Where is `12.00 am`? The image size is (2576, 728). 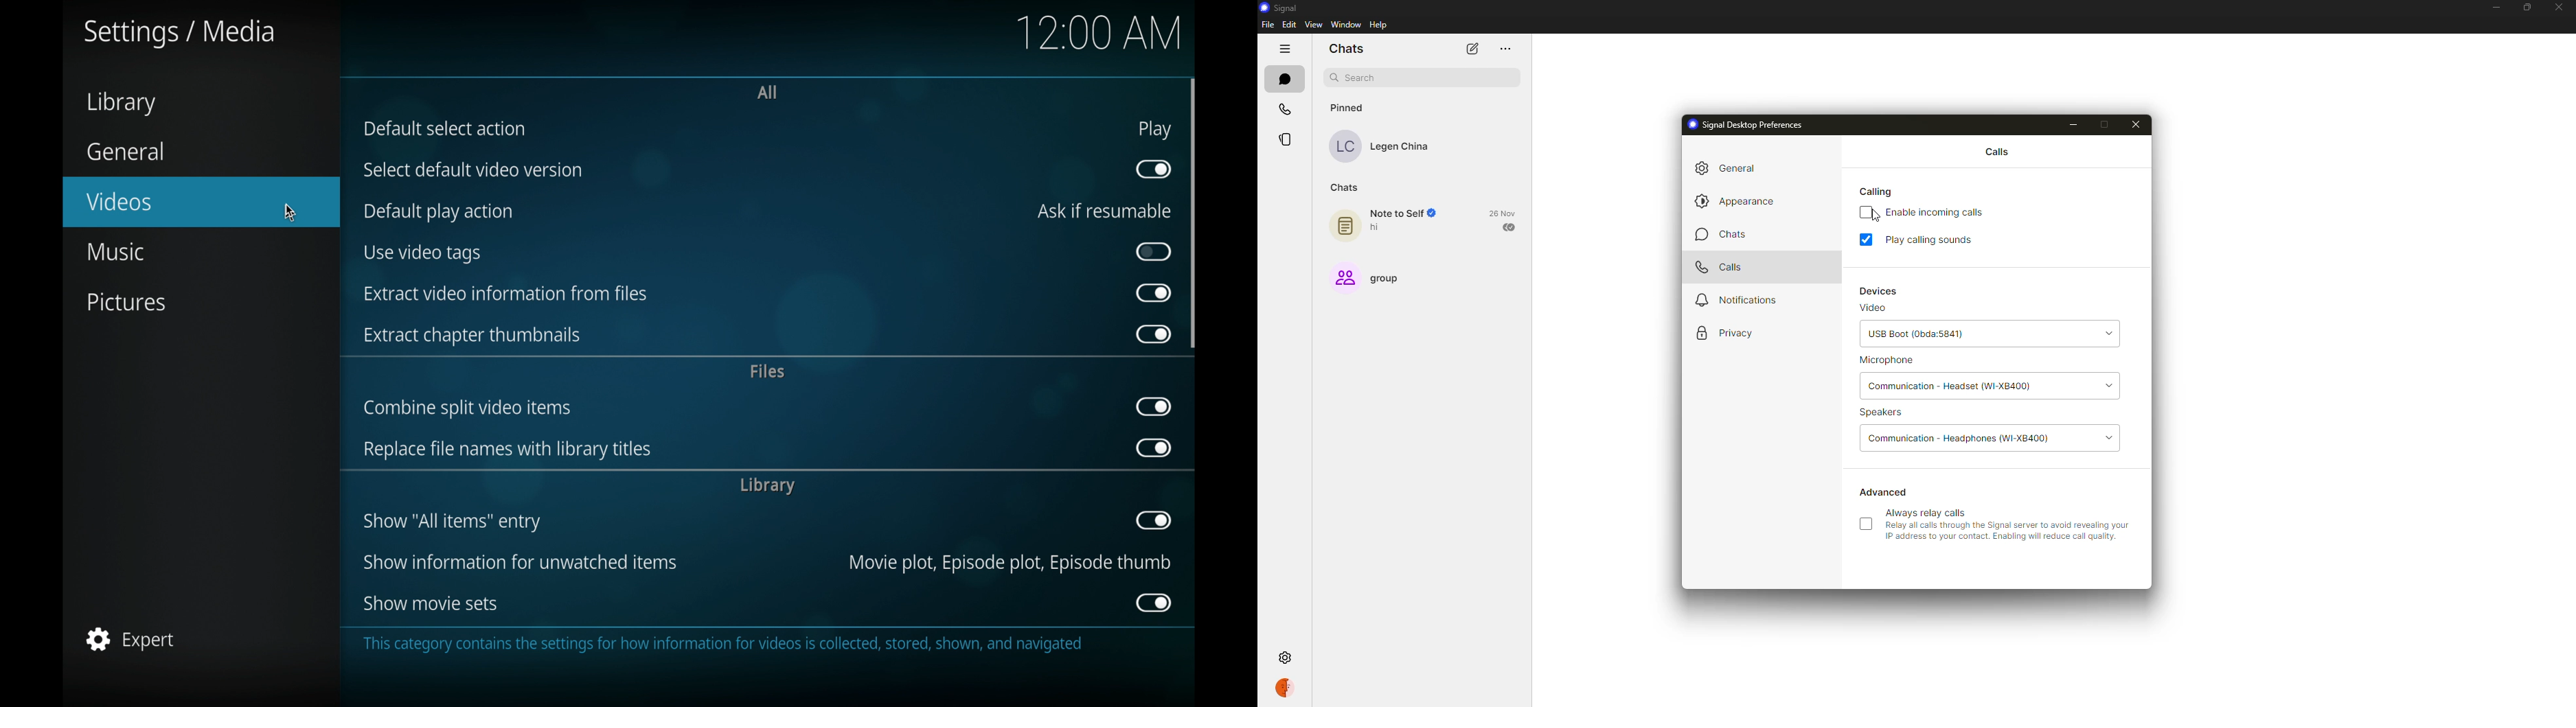
12.00 am is located at coordinates (1100, 33).